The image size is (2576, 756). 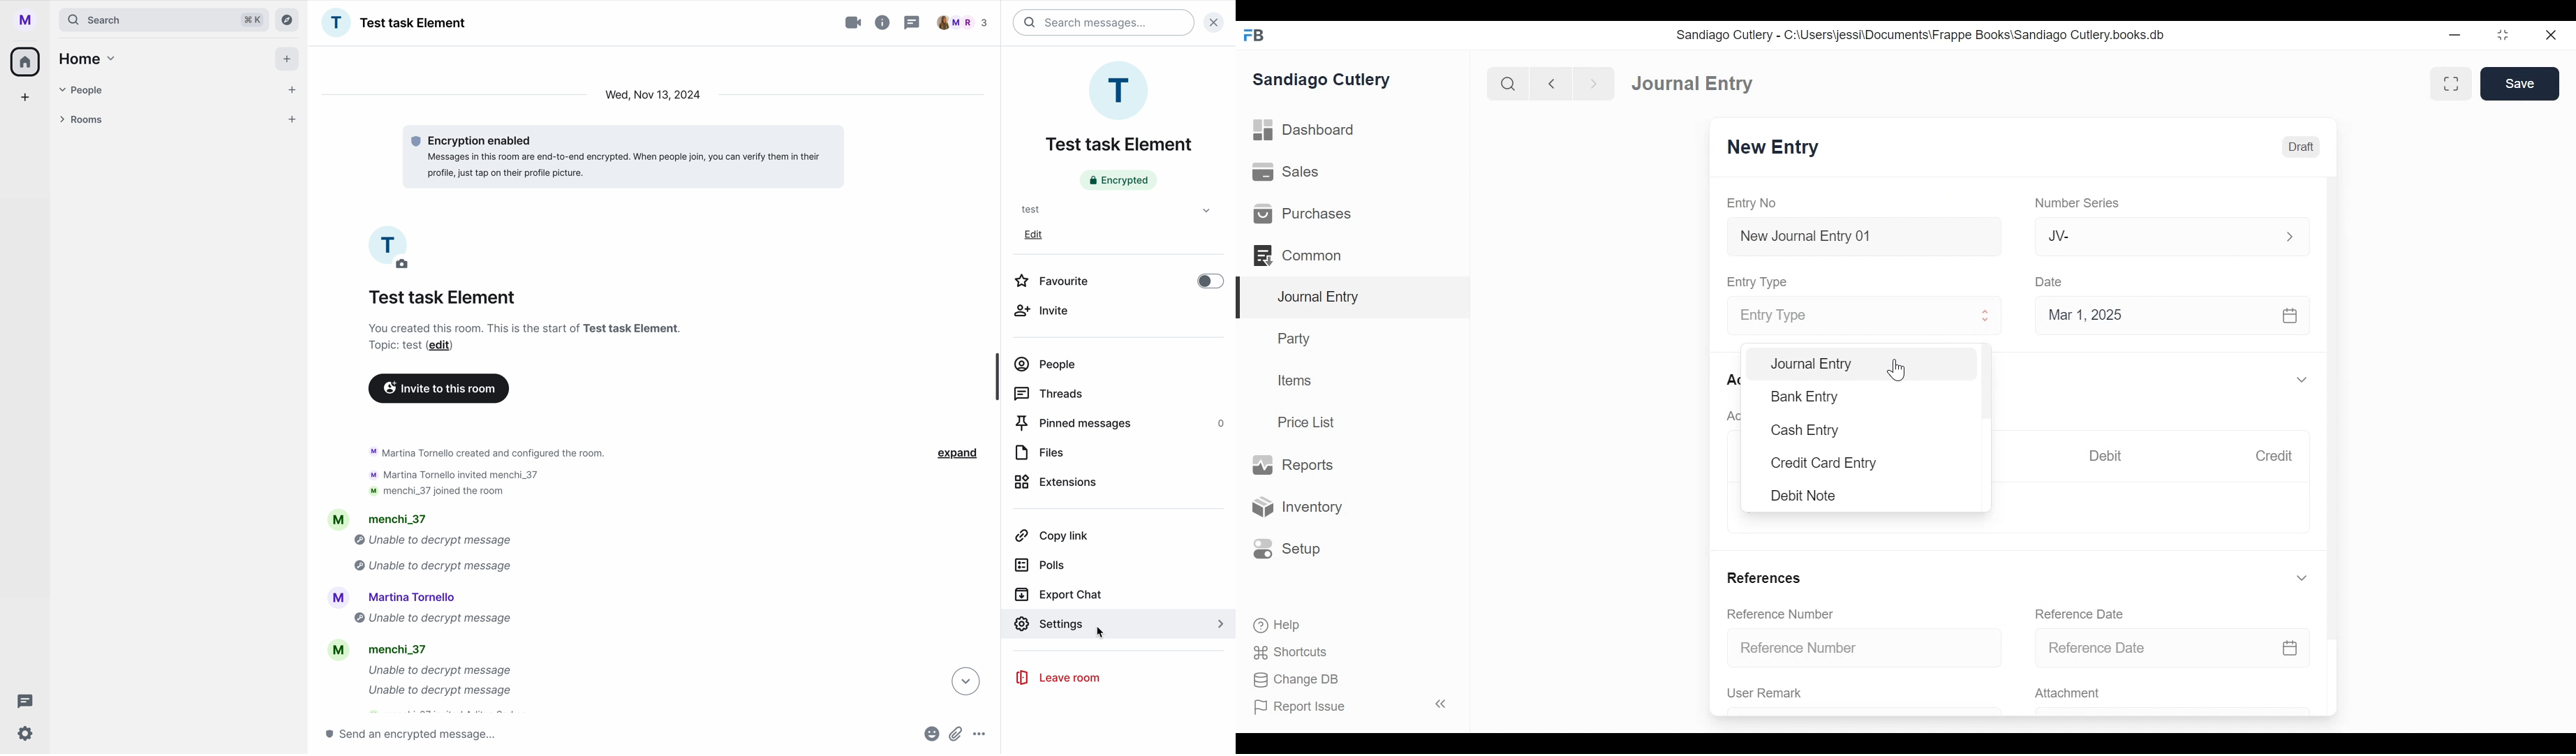 What do you see at coordinates (1925, 34) in the screenshot?
I see `Sandiago Cutlery - C:\Users\jessi\Documents\Frappe Books\Sandiago Cutlery.books.db` at bounding box center [1925, 34].